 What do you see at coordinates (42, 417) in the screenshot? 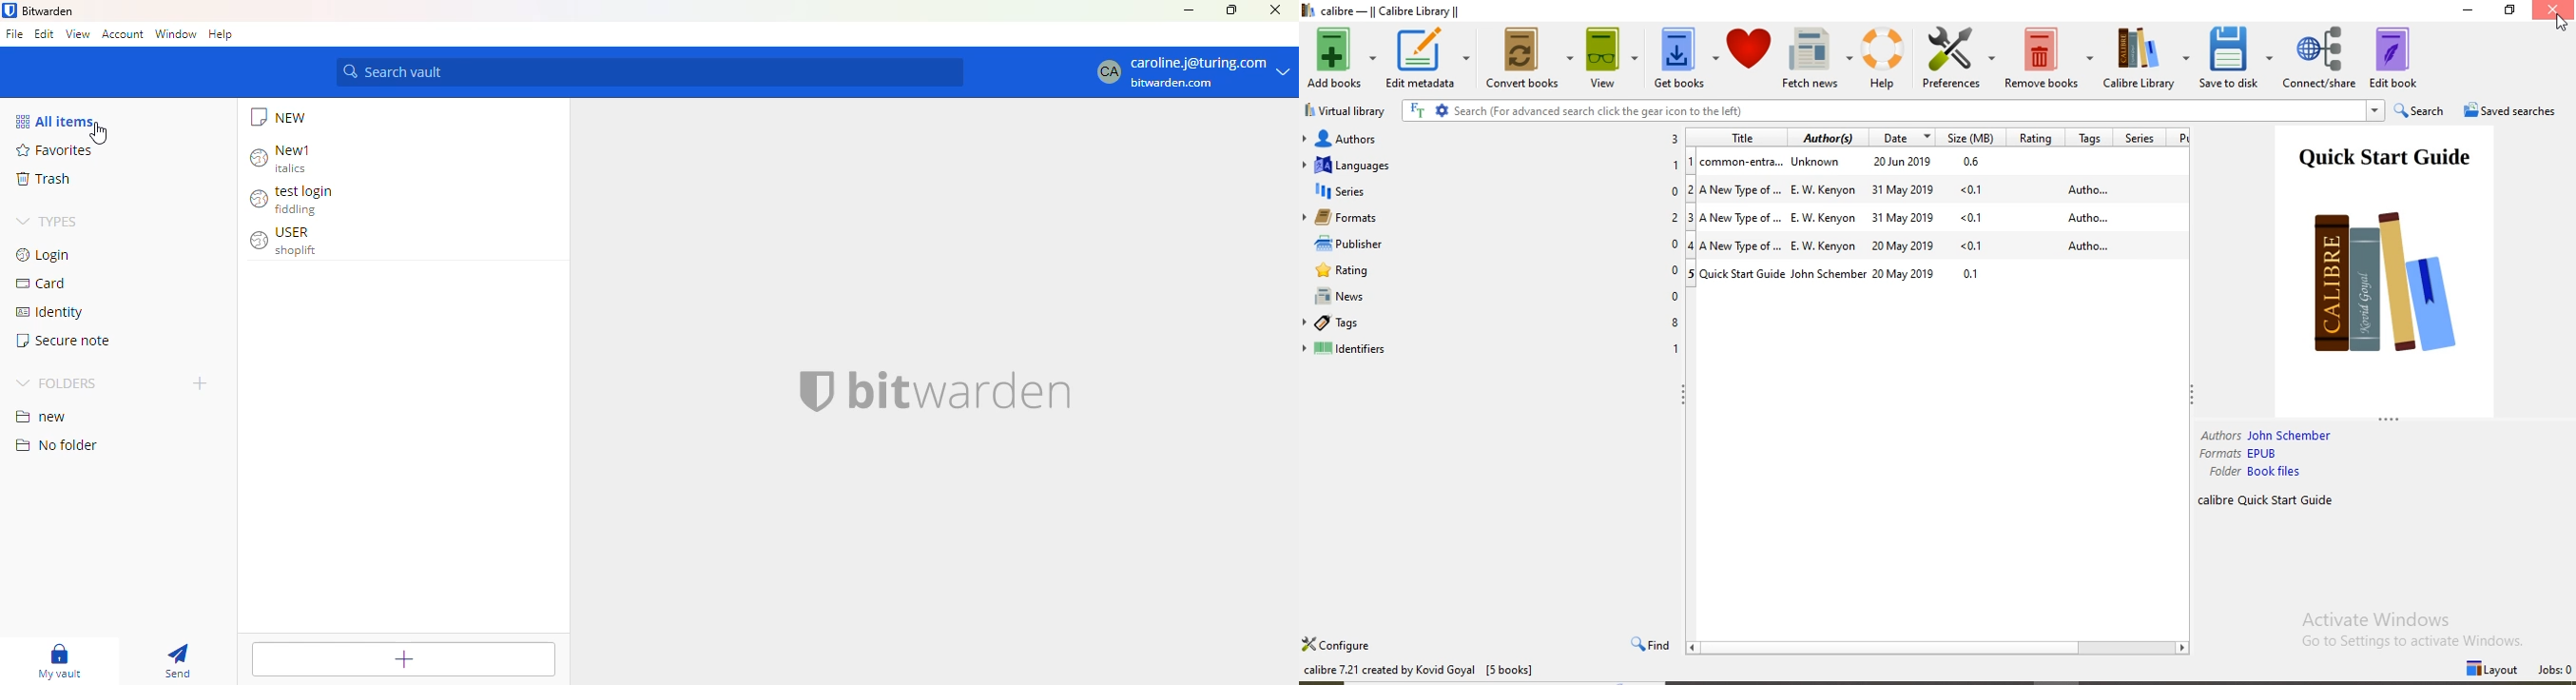
I see `new` at bounding box center [42, 417].